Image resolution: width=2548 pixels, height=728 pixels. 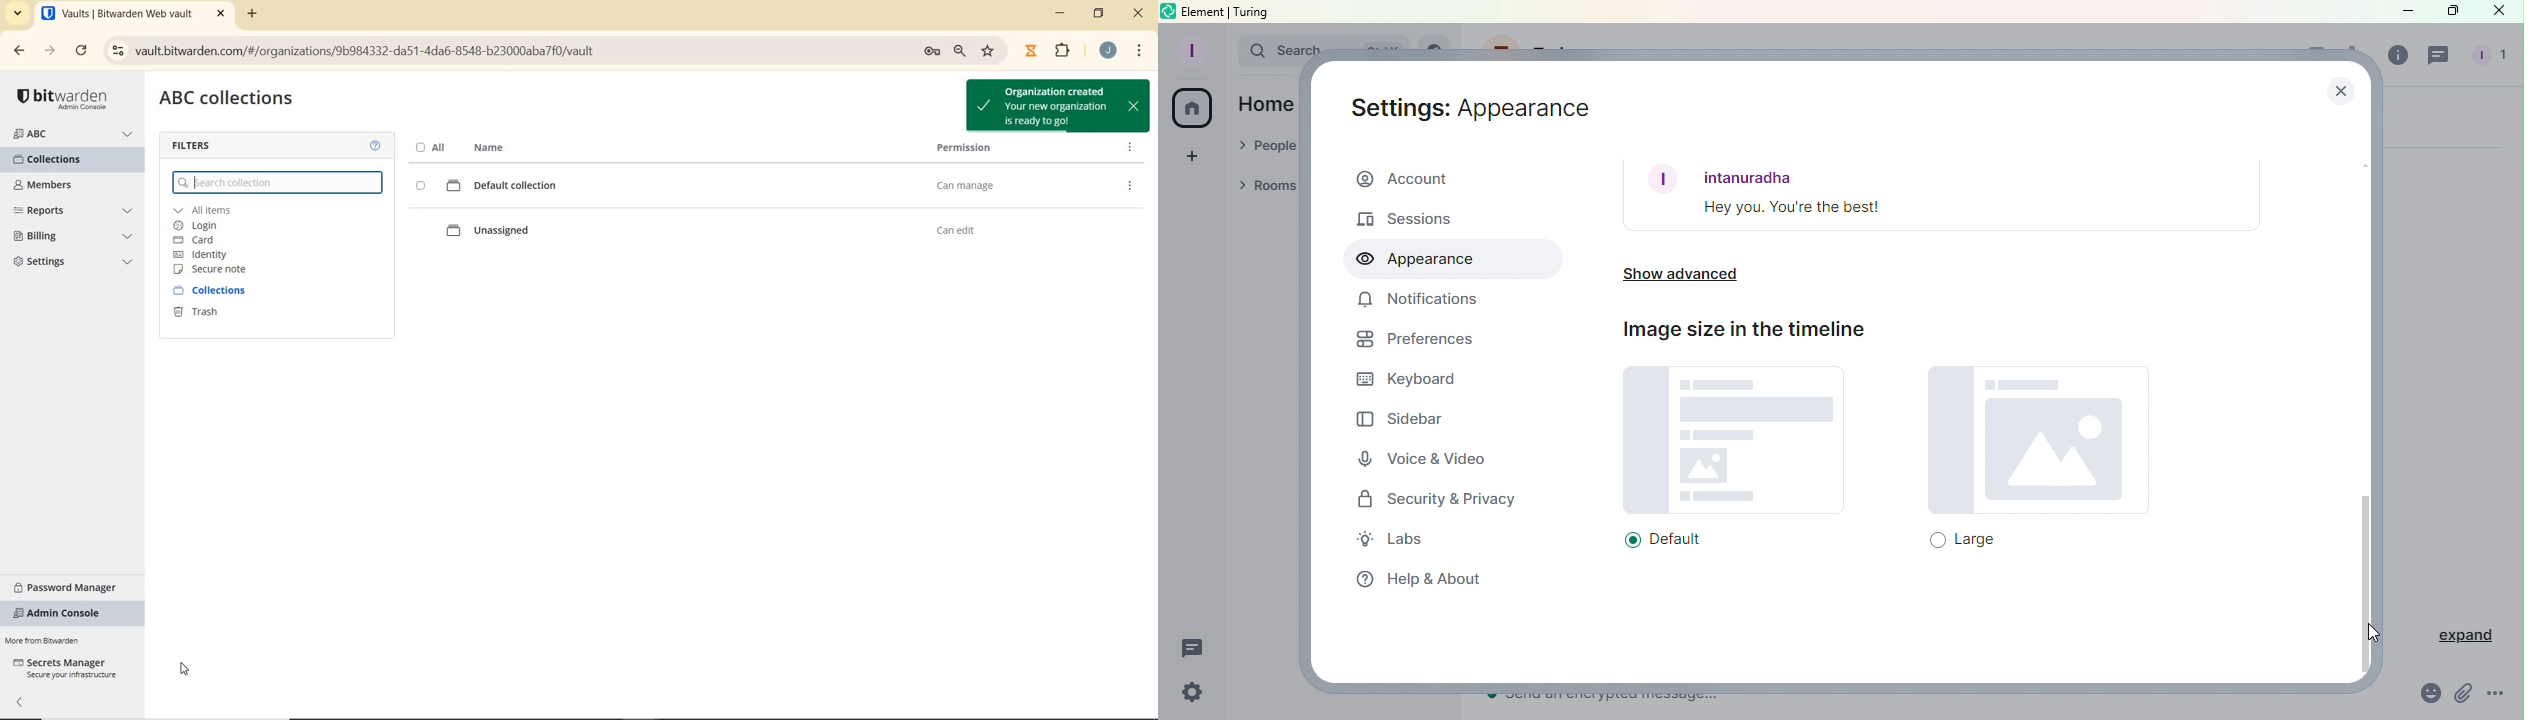 I want to click on Emoji, so click(x=2427, y=696).